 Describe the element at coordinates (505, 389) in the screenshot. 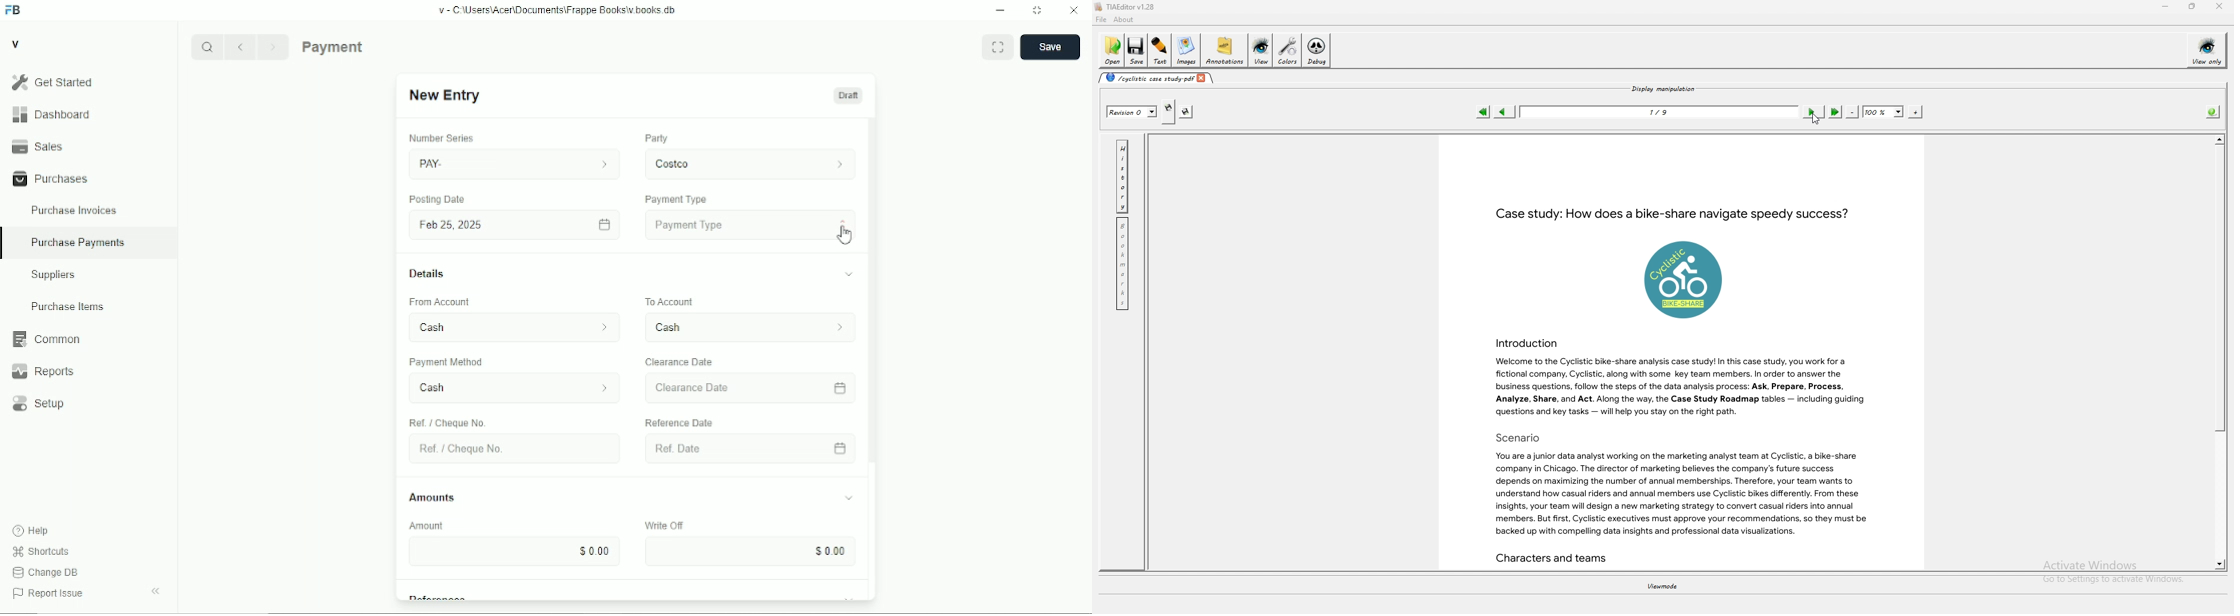

I see `Cash` at that location.